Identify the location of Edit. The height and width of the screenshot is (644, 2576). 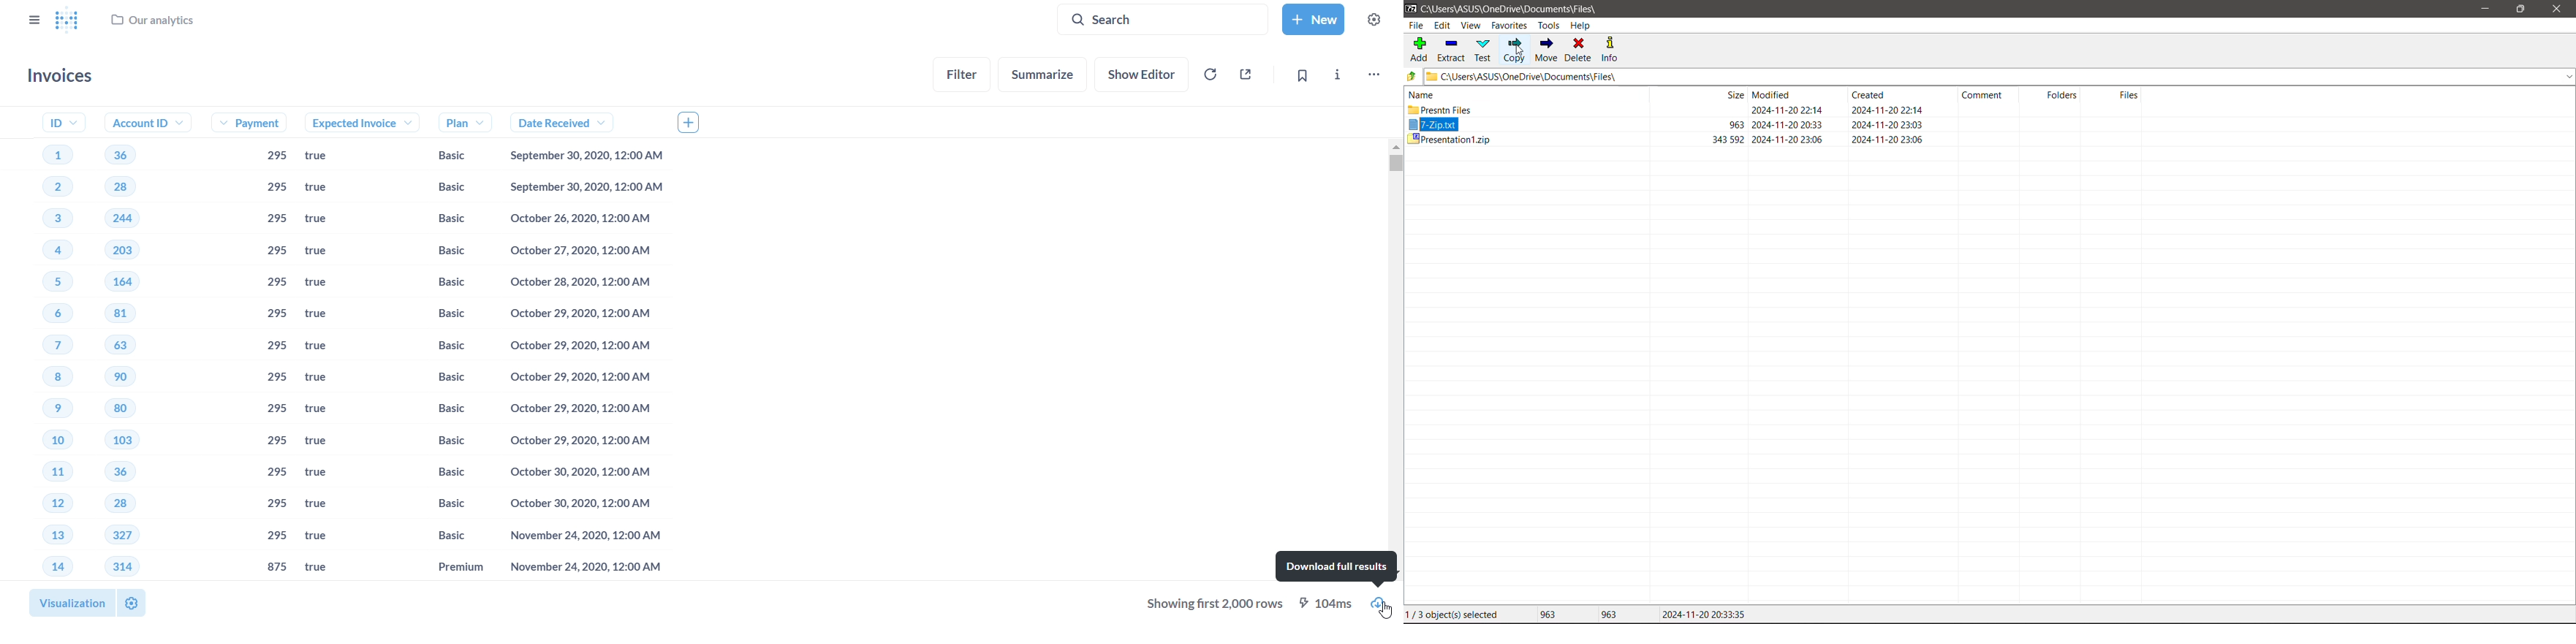
(1444, 26).